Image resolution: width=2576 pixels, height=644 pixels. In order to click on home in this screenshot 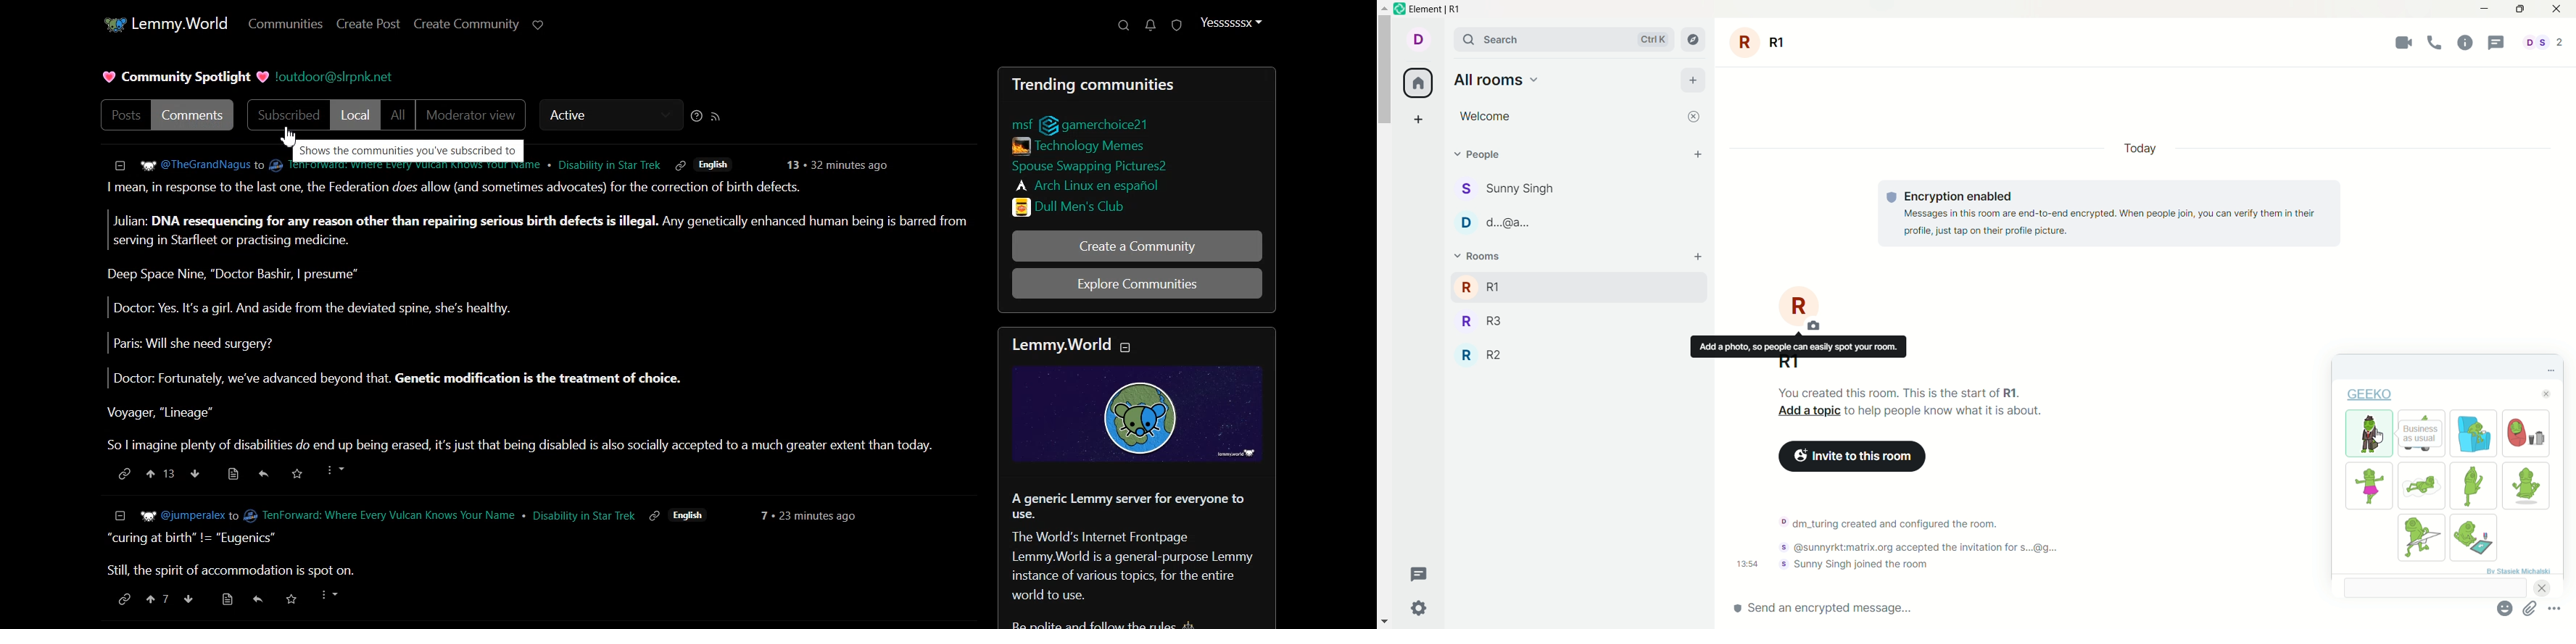, I will do `click(1417, 83)`.